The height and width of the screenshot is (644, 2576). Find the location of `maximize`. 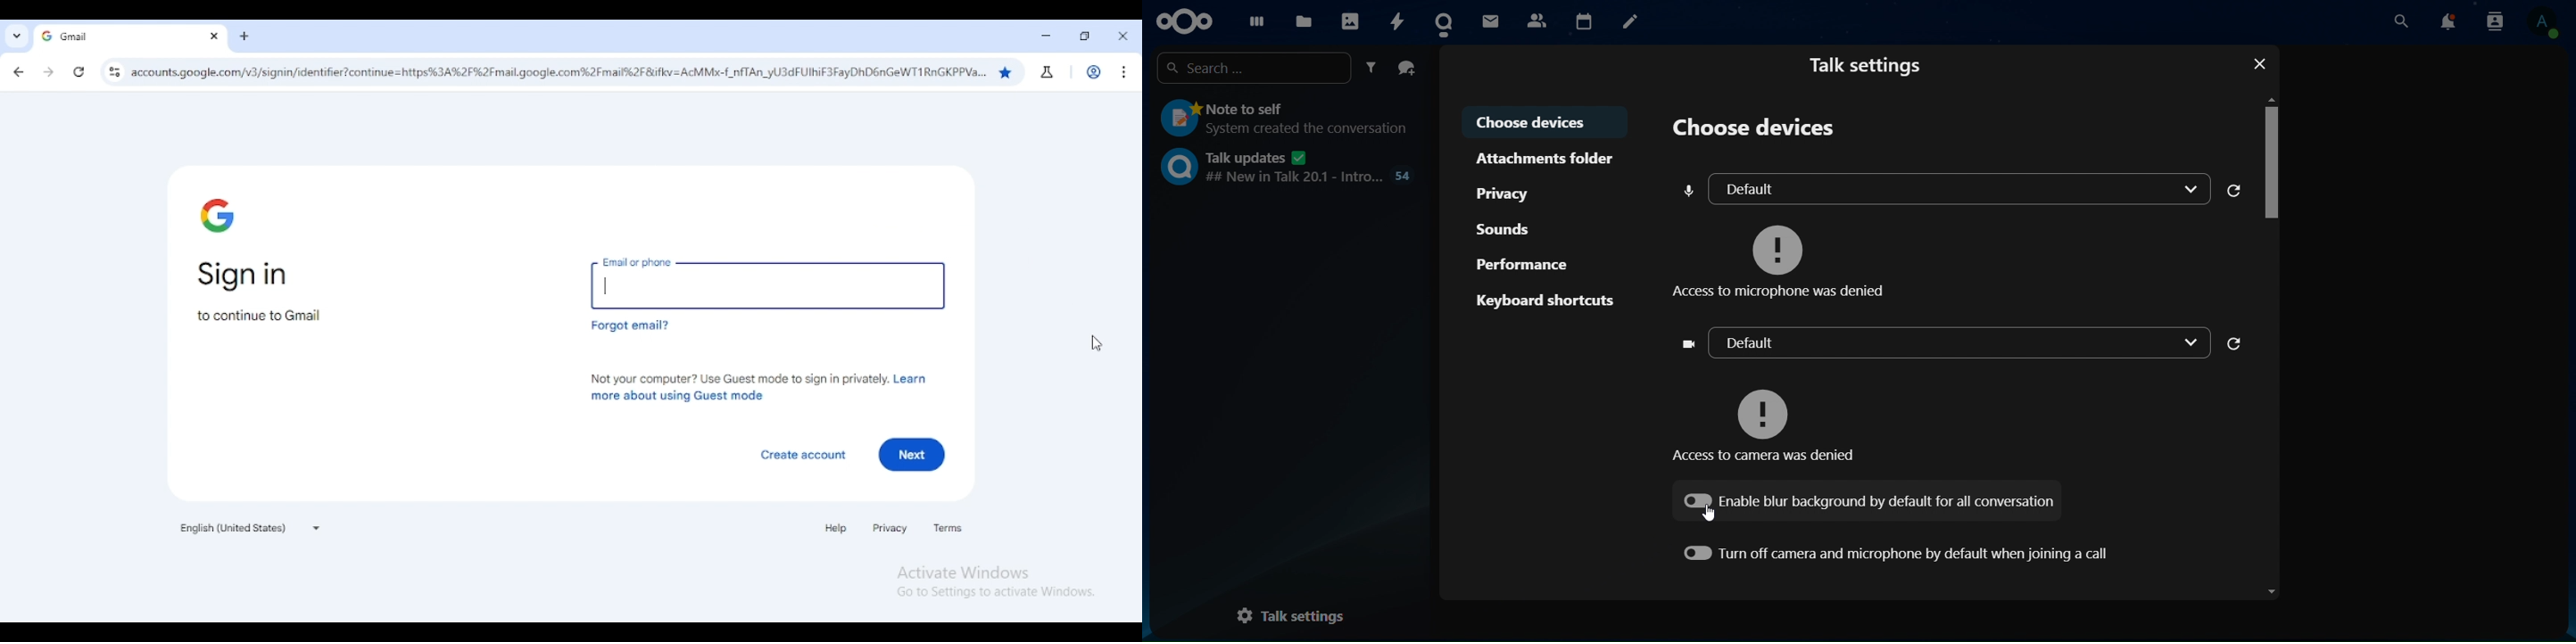

maximize is located at coordinates (1085, 37).